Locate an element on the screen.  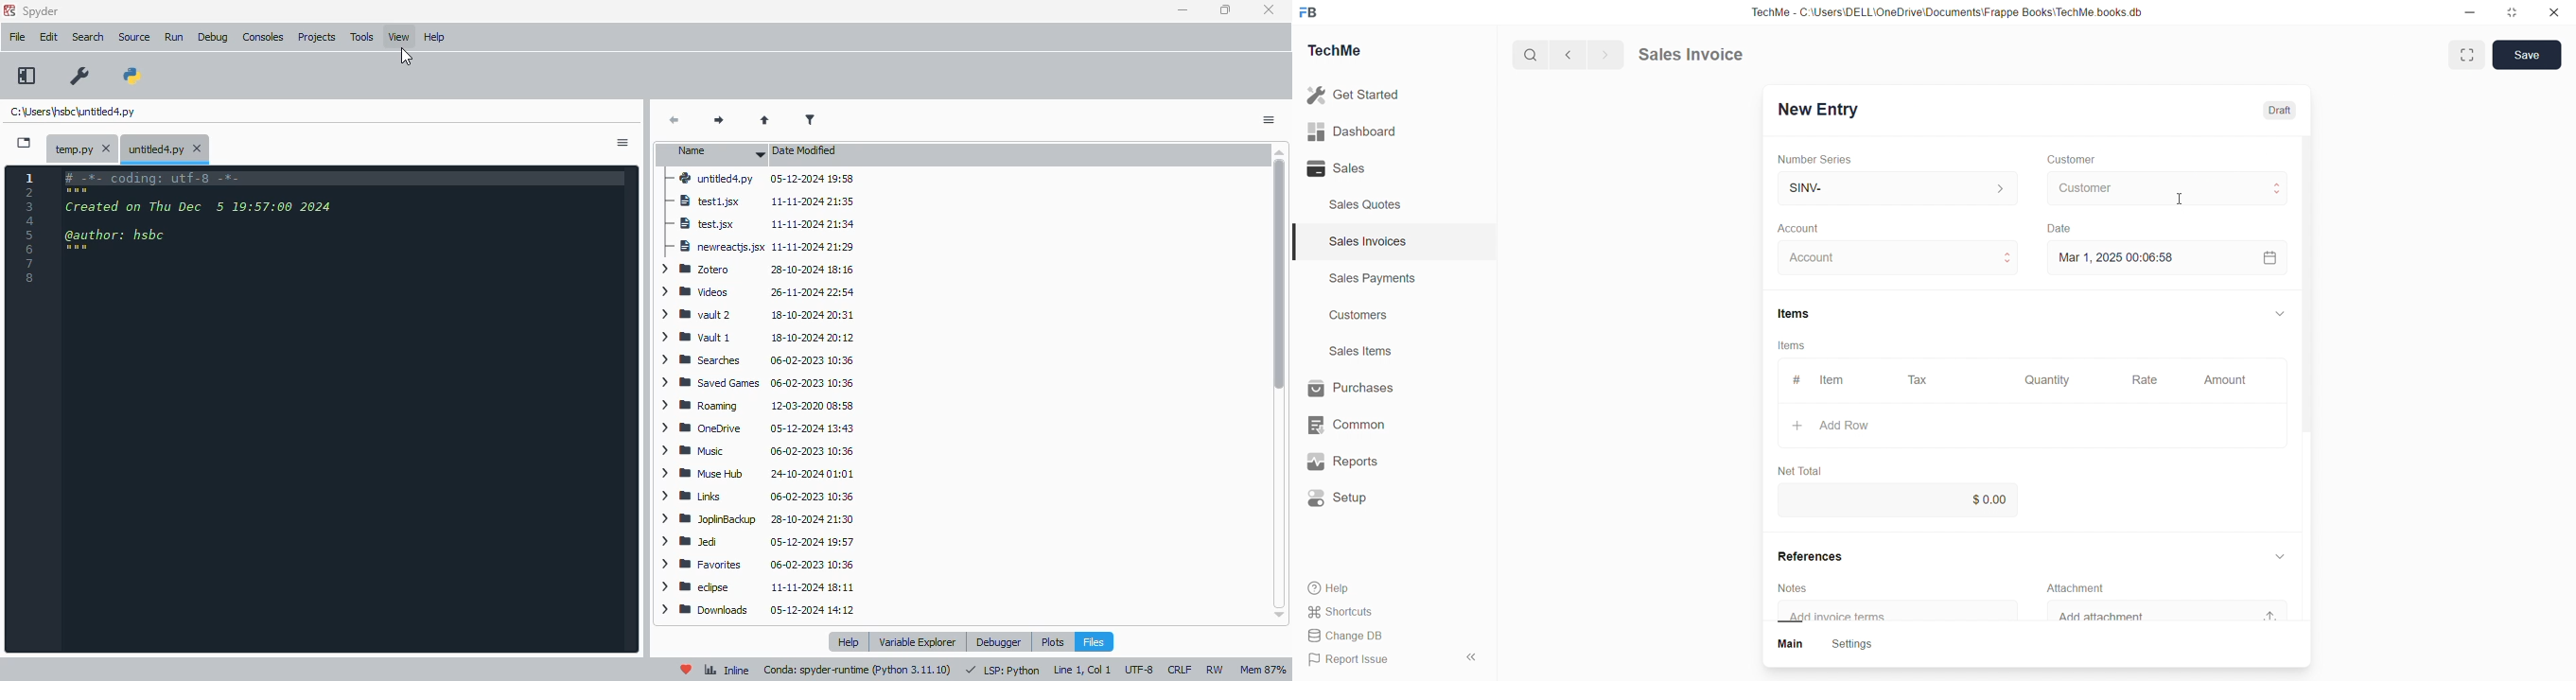
Zotero is located at coordinates (757, 269).